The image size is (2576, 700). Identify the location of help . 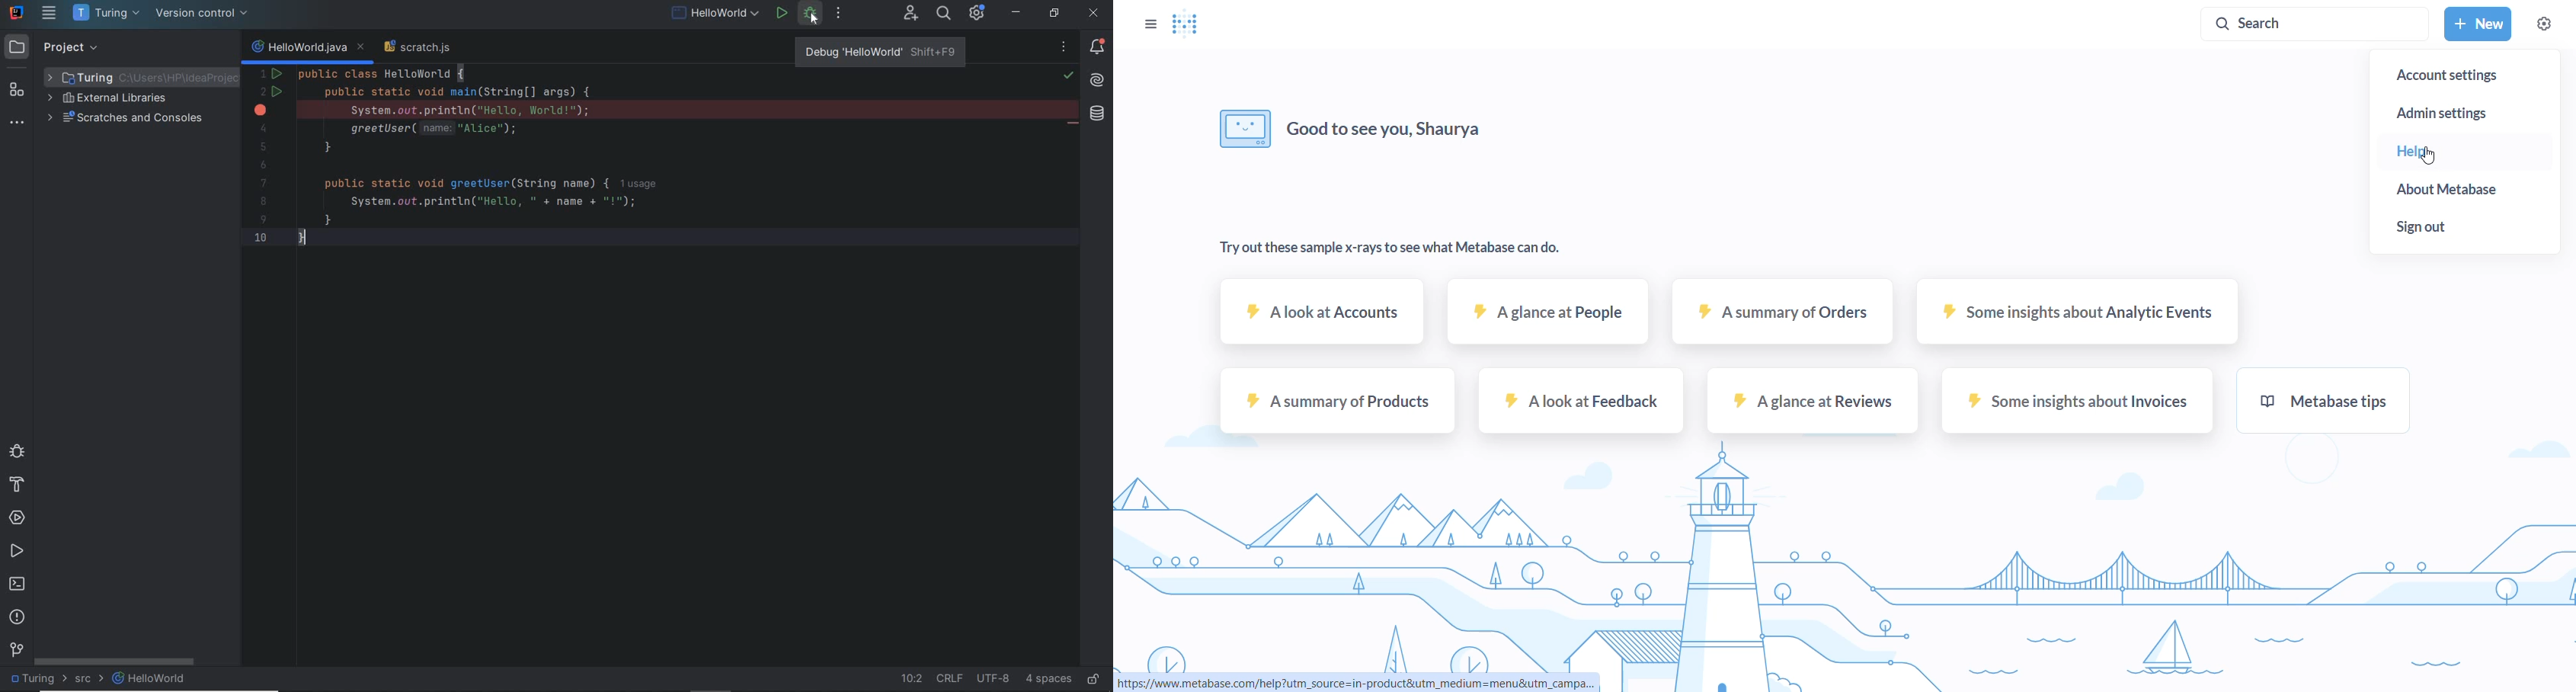
(2456, 152).